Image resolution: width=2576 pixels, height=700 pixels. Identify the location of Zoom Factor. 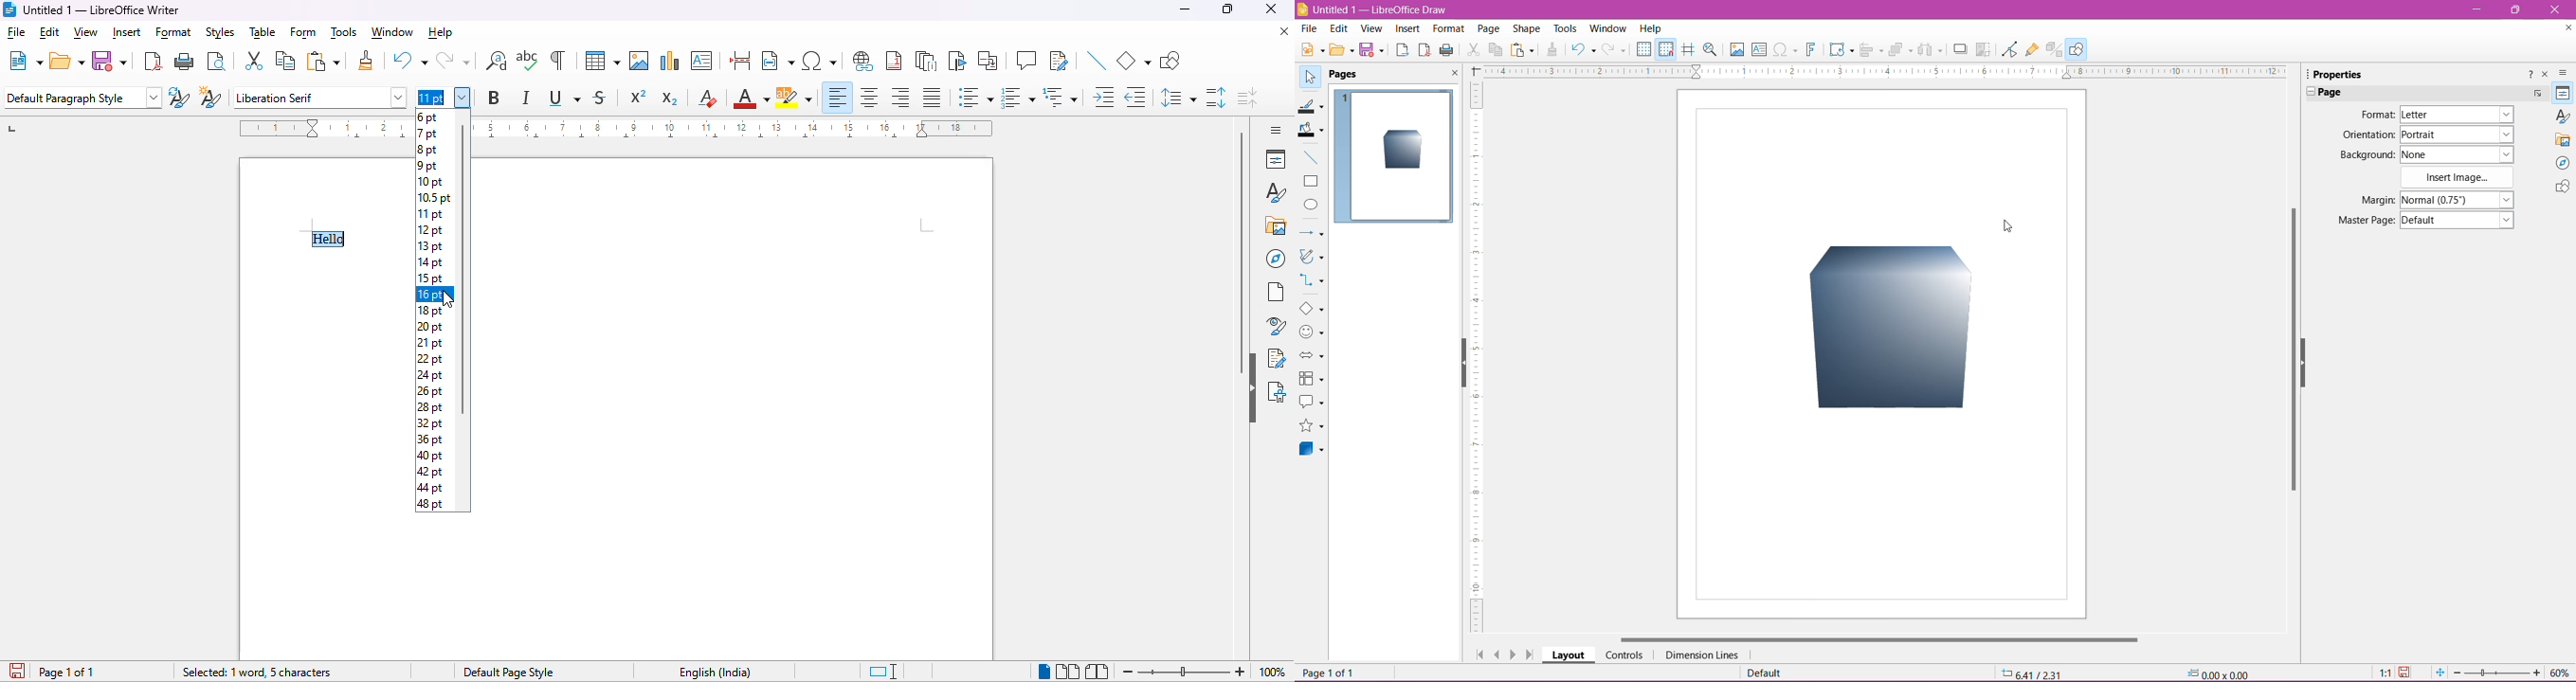
(2561, 673).